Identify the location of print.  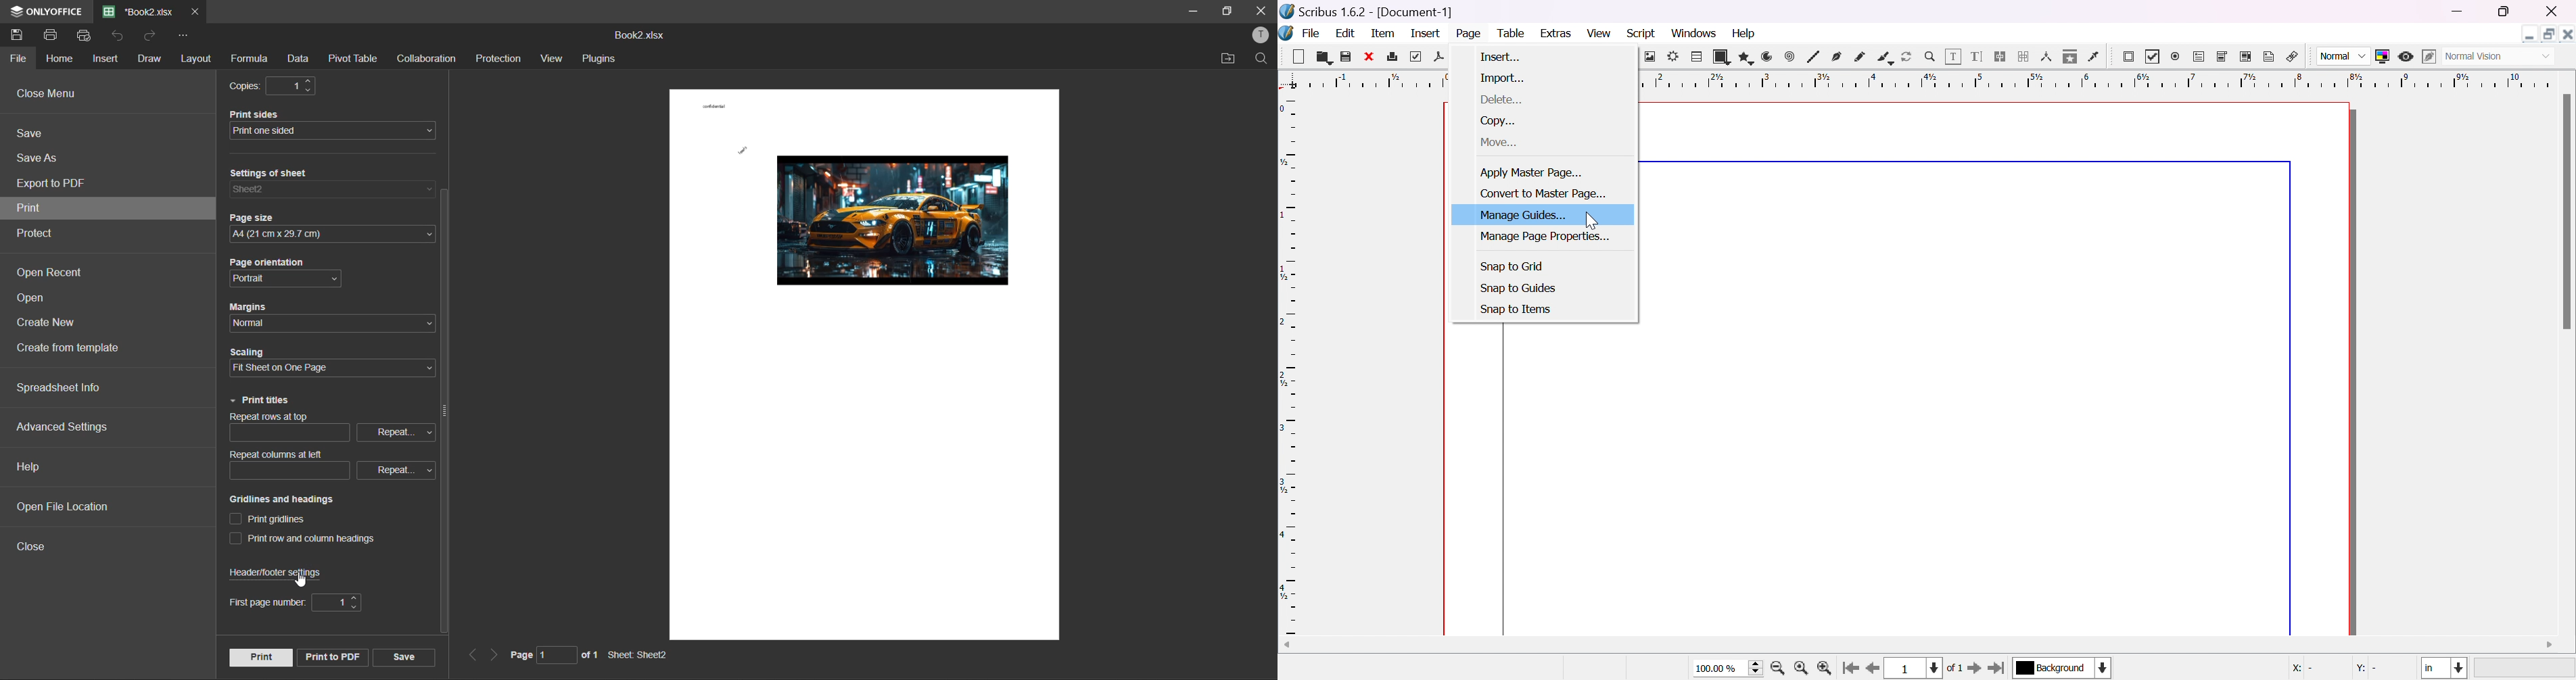
(54, 34).